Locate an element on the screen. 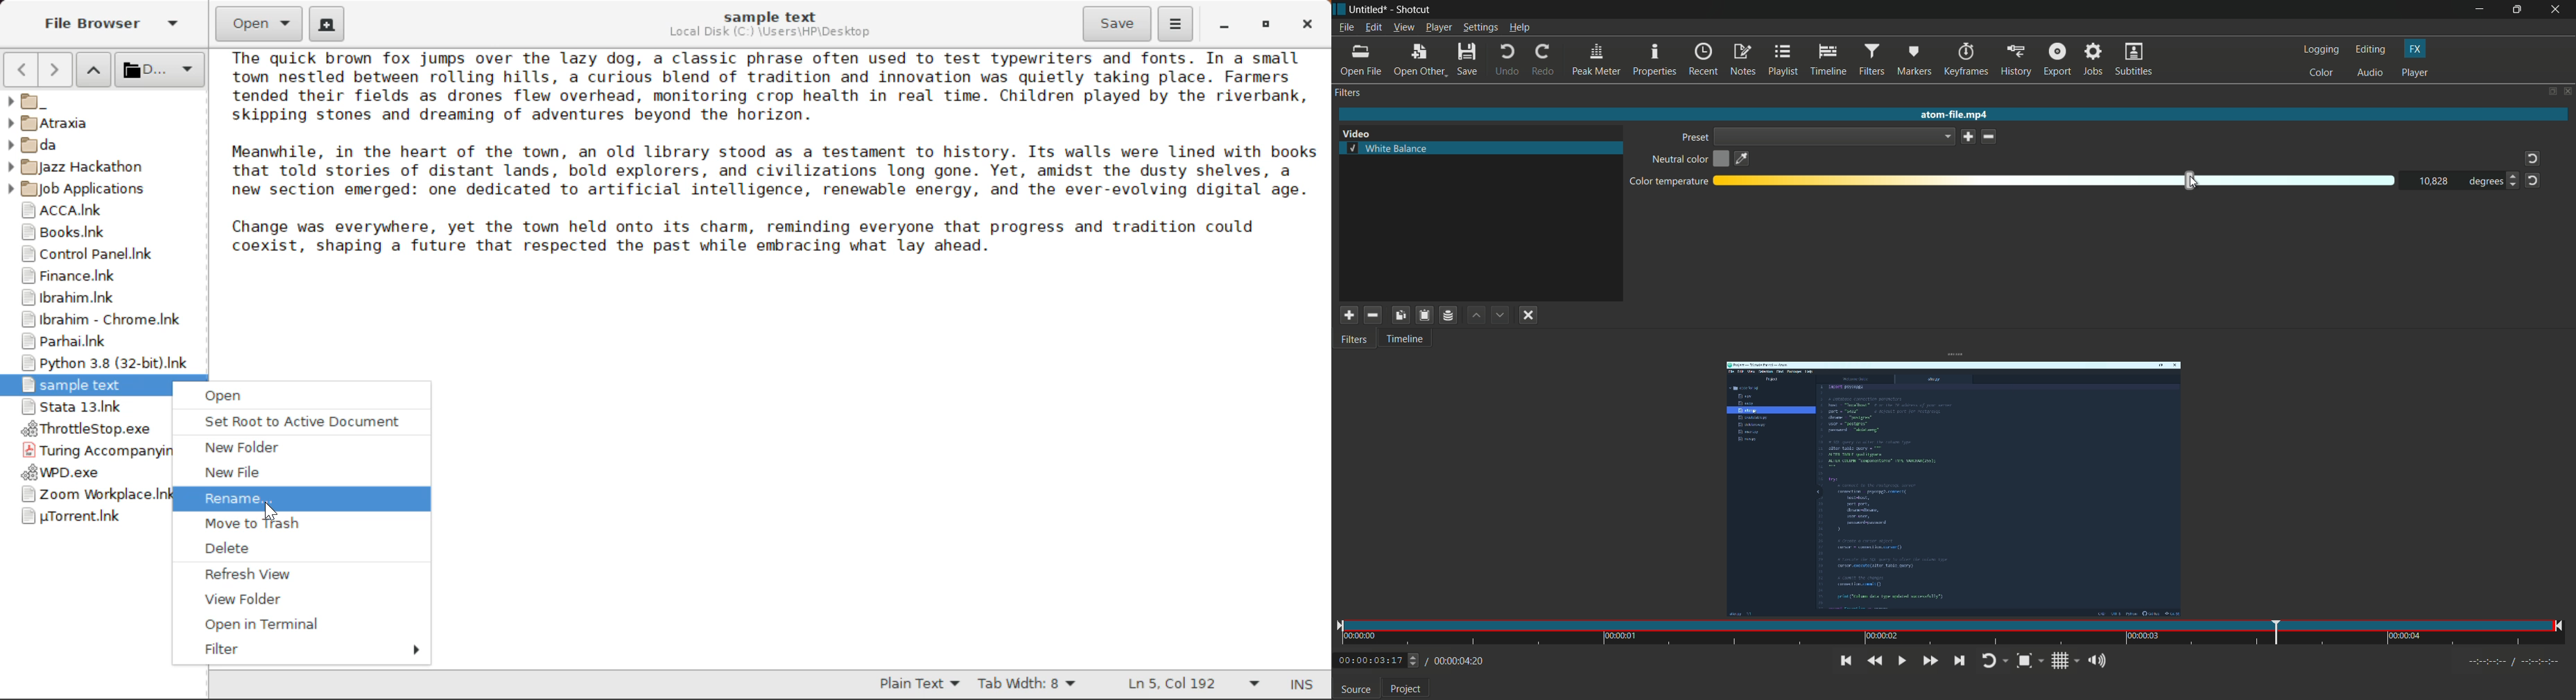 The width and height of the screenshot is (2576, 700). history is located at coordinates (2017, 58).